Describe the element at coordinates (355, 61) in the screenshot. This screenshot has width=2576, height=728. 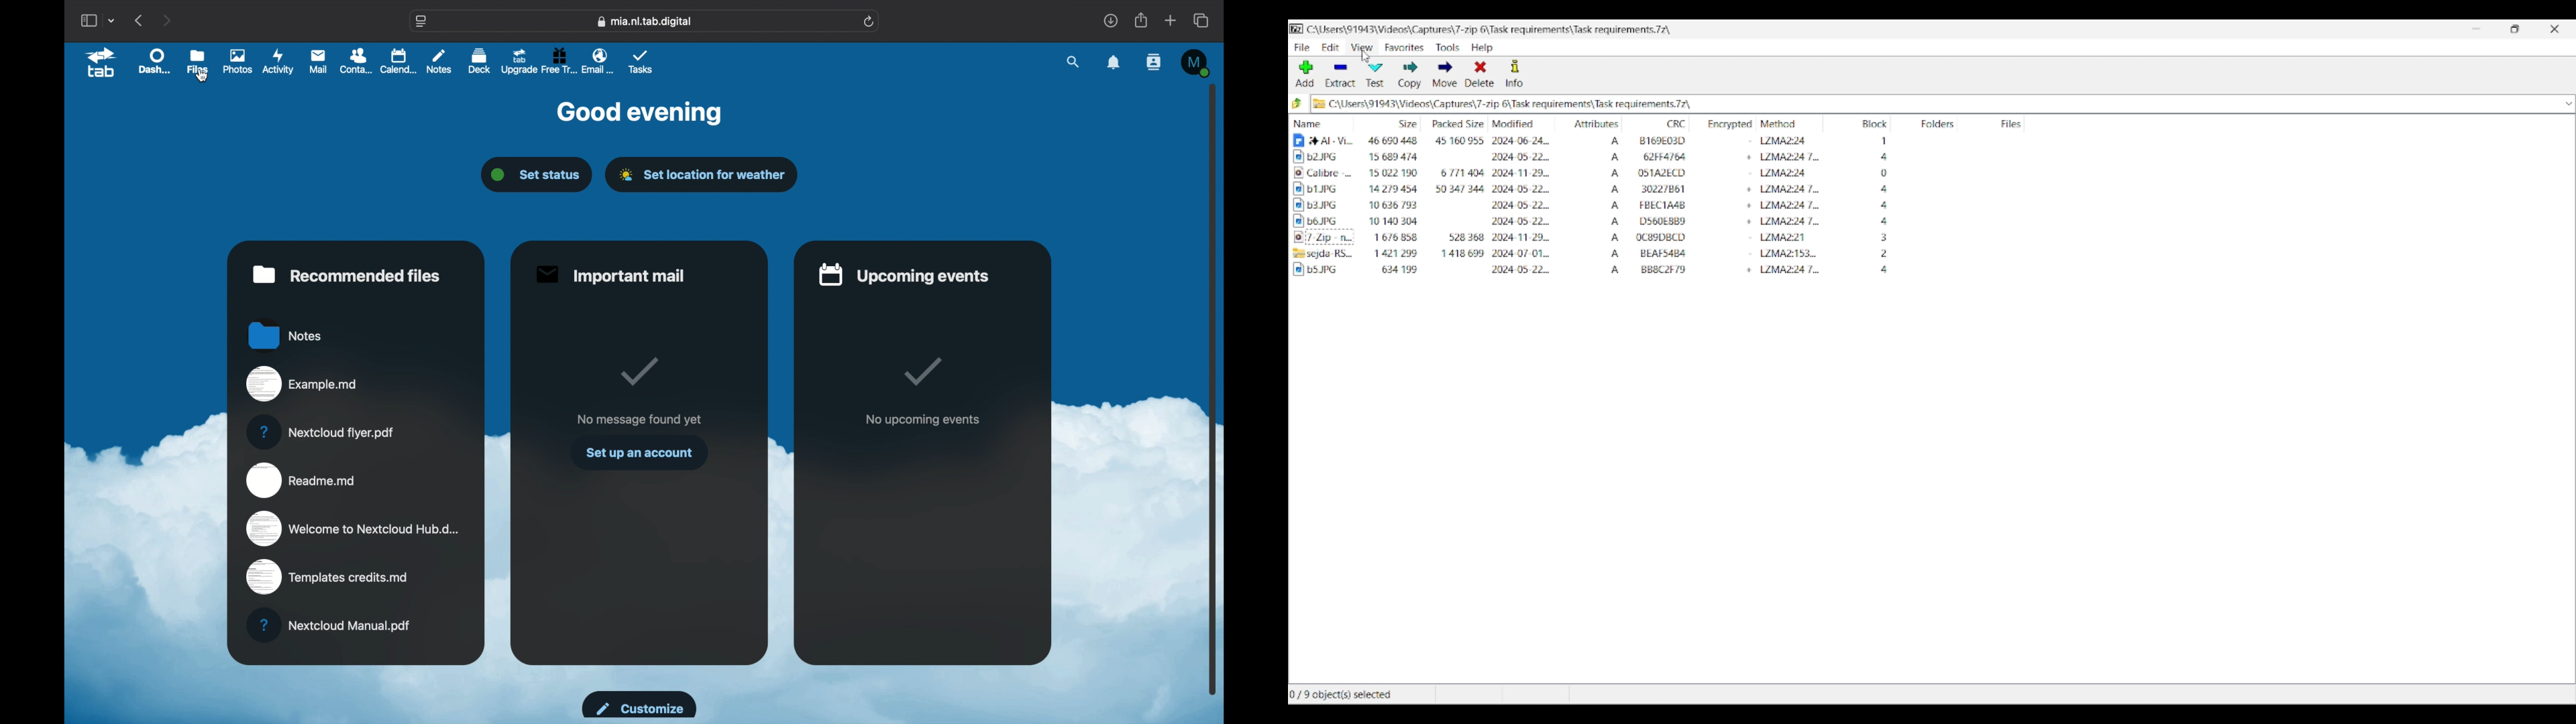
I see `contacts` at that location.